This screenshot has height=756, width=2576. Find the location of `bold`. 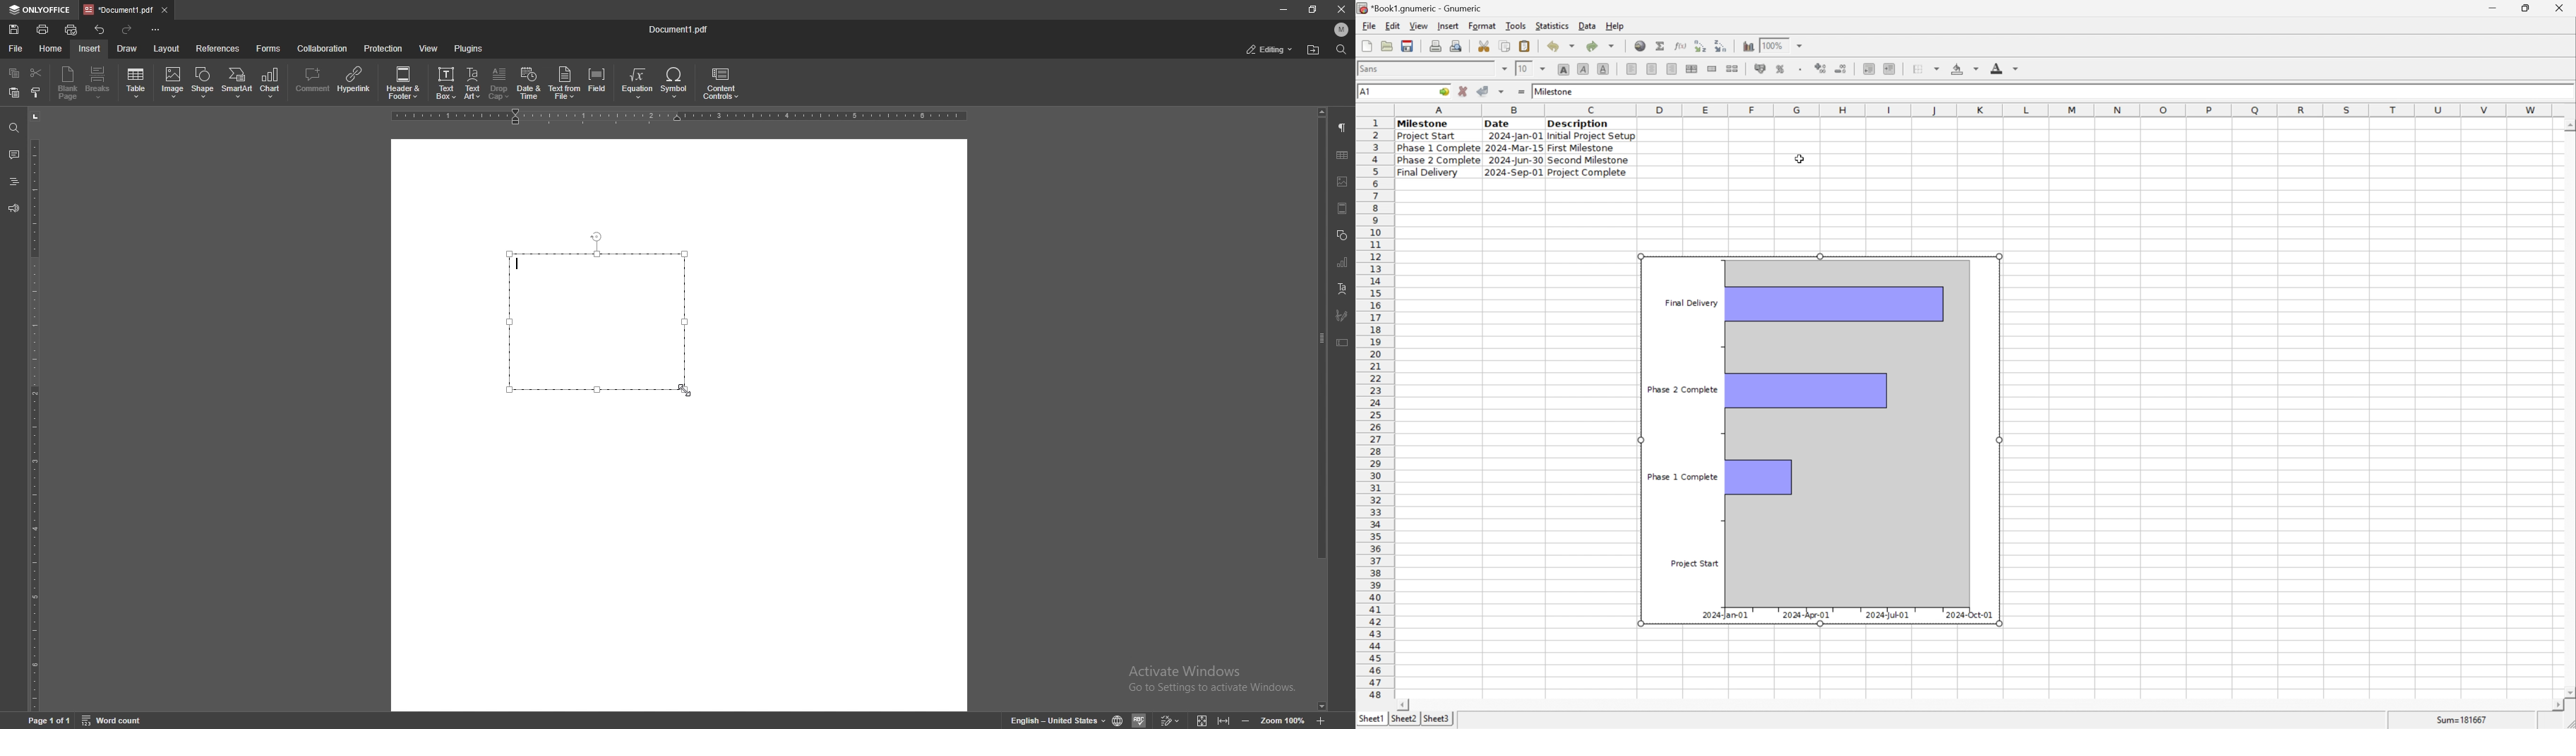

bold is located at coordinates (1563, 70).